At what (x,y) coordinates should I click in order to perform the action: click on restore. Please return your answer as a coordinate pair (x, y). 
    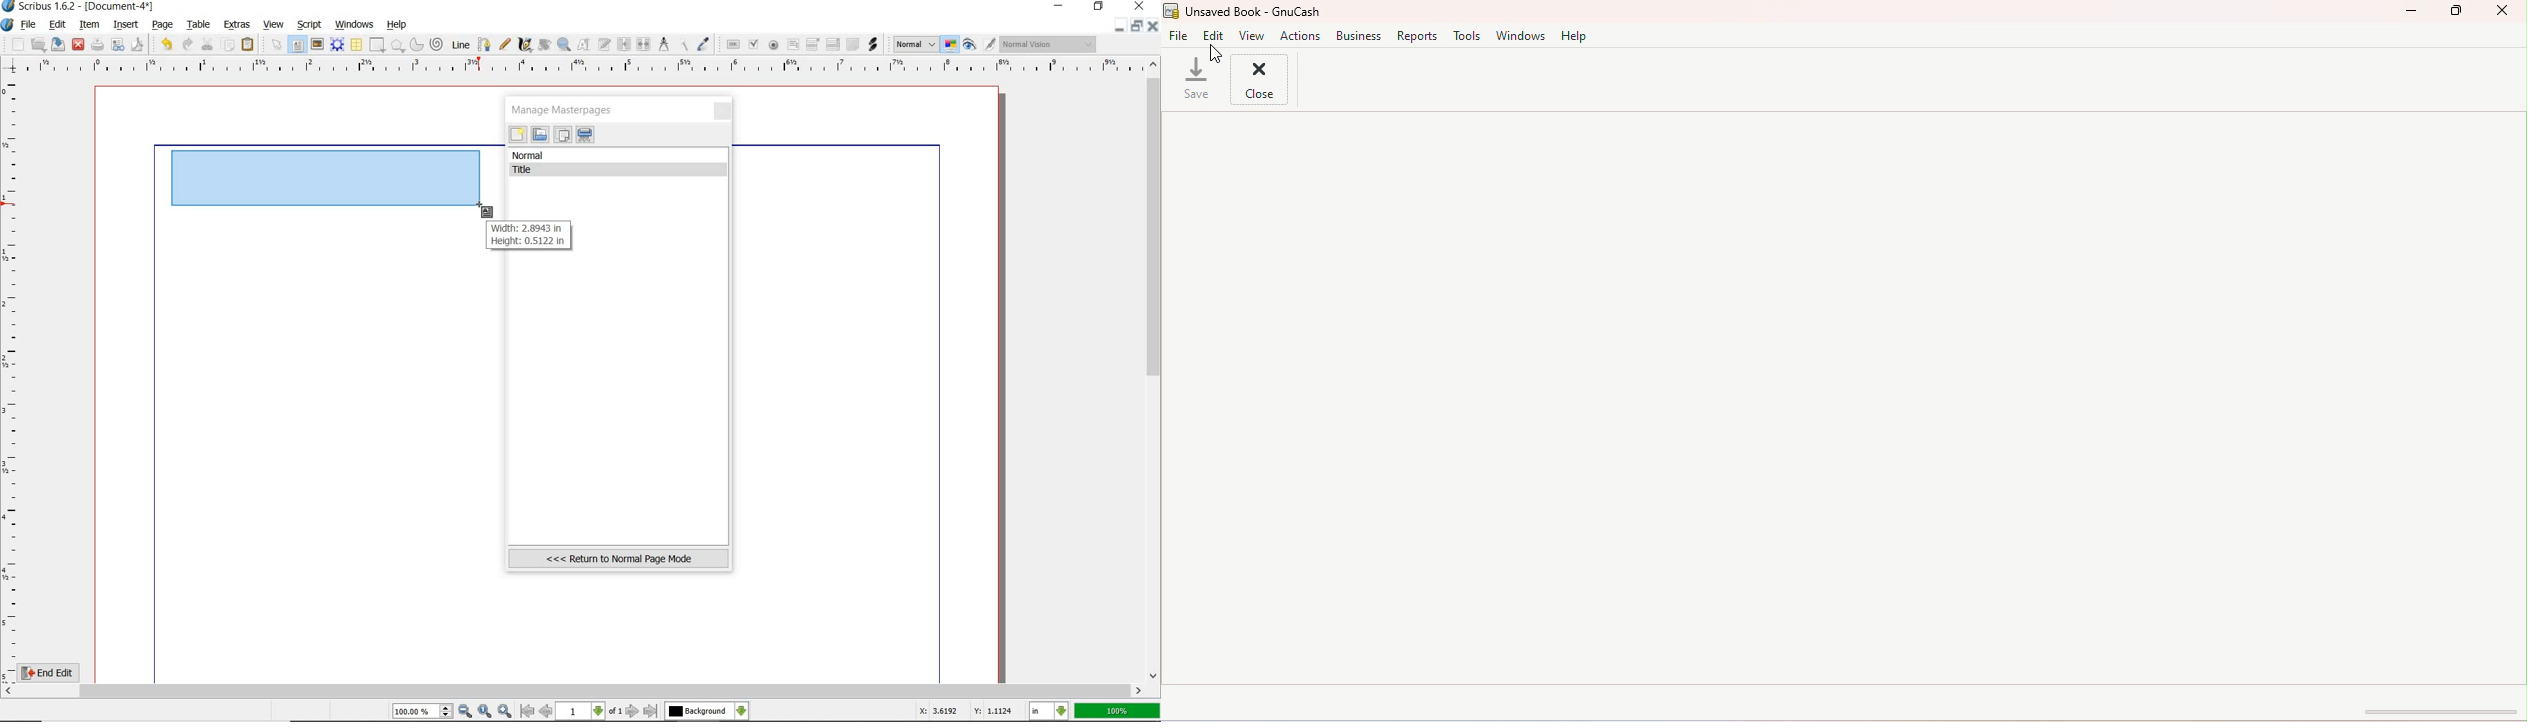
    Looking at the image, I should click on (1100, 8).